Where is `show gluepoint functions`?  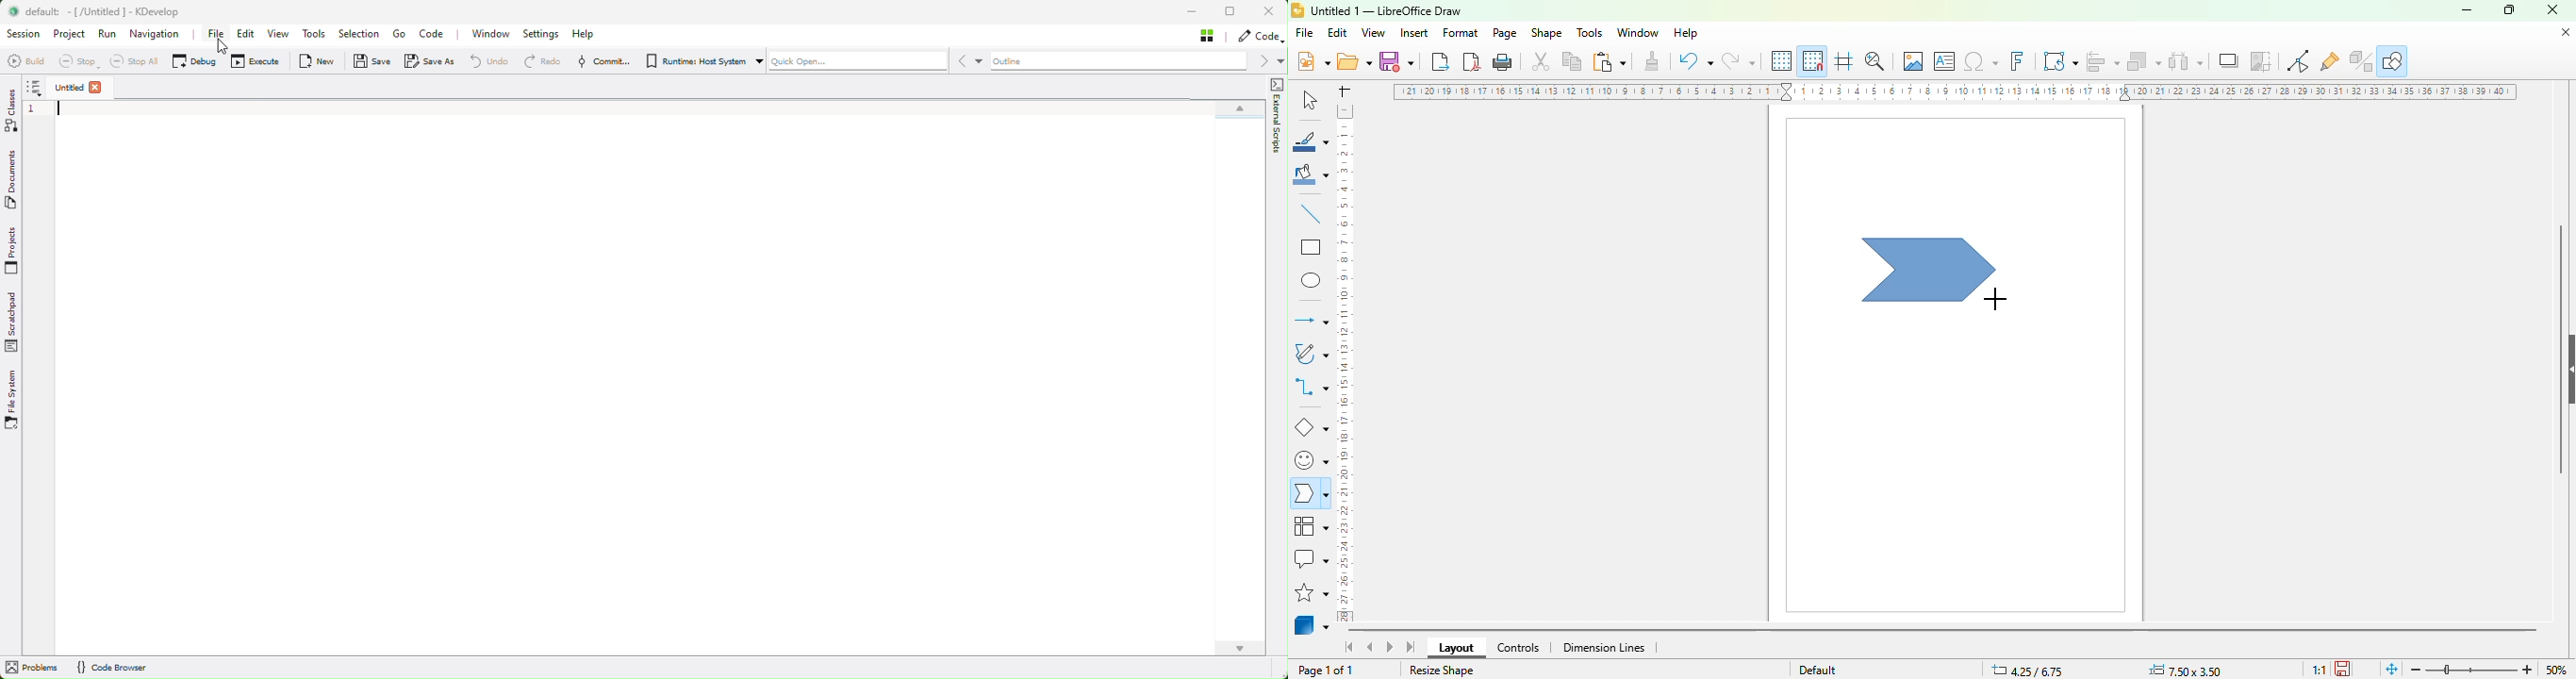 show gluepoint functions is located at coordinates (2329, 62).